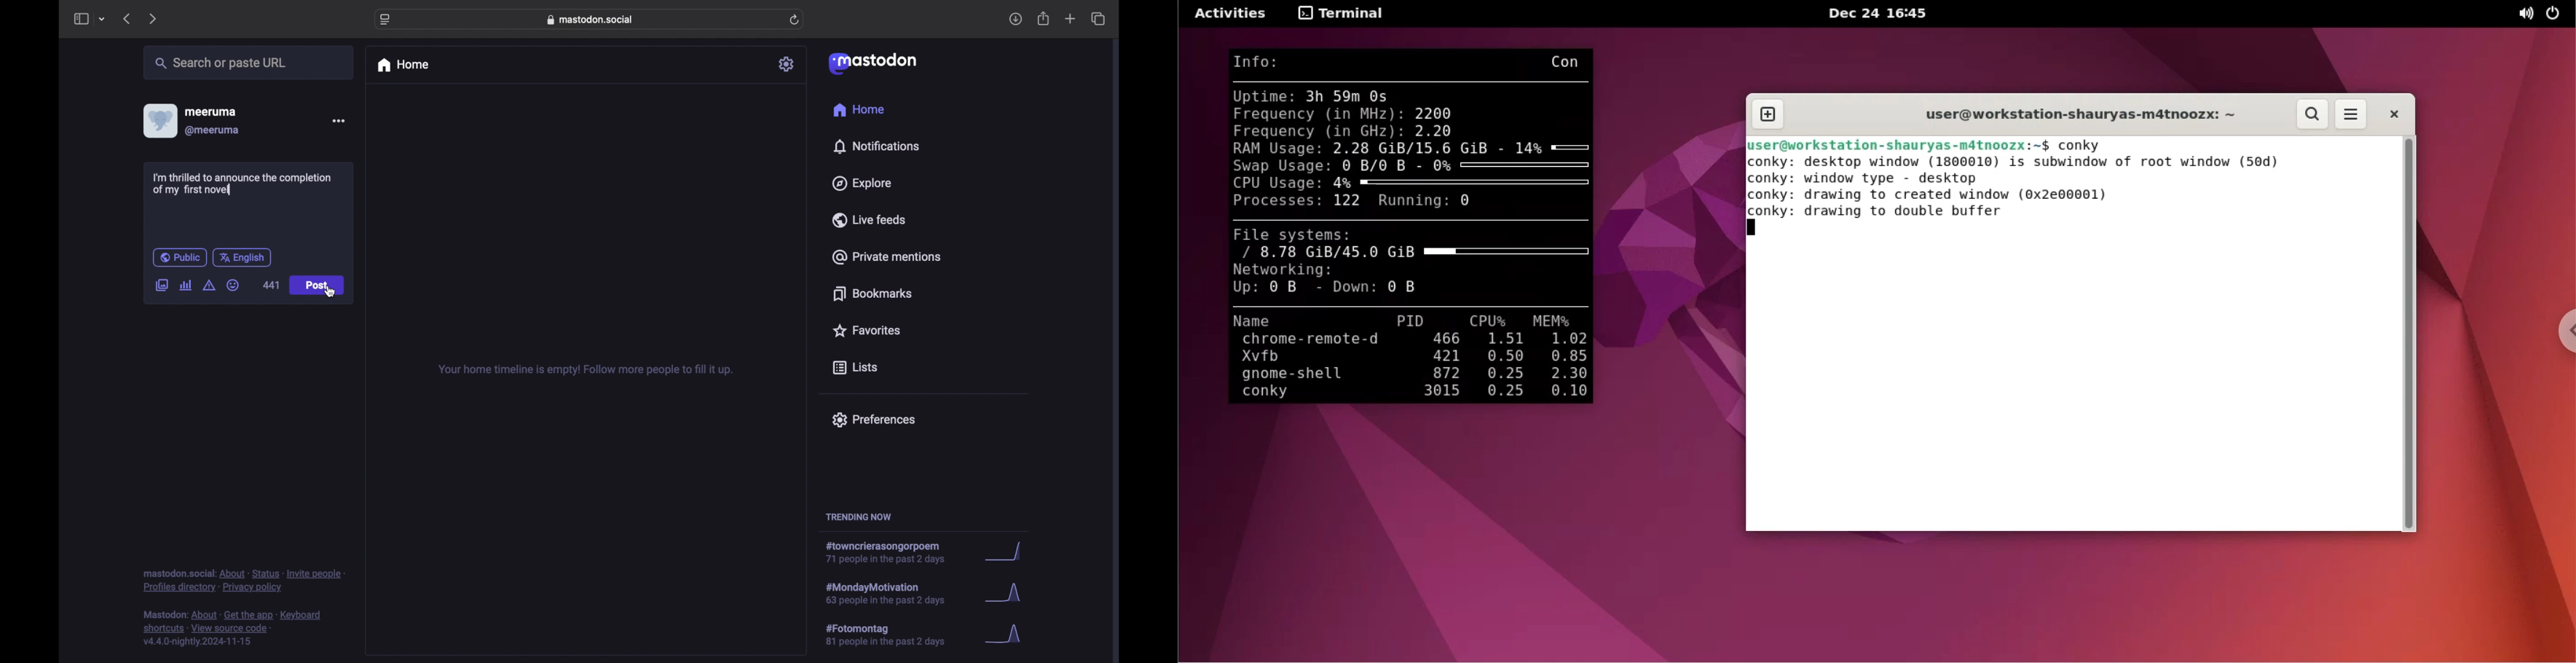  Describe the element at coordinates (210, 285) in the screenshot. I see `add content warning` at that location.